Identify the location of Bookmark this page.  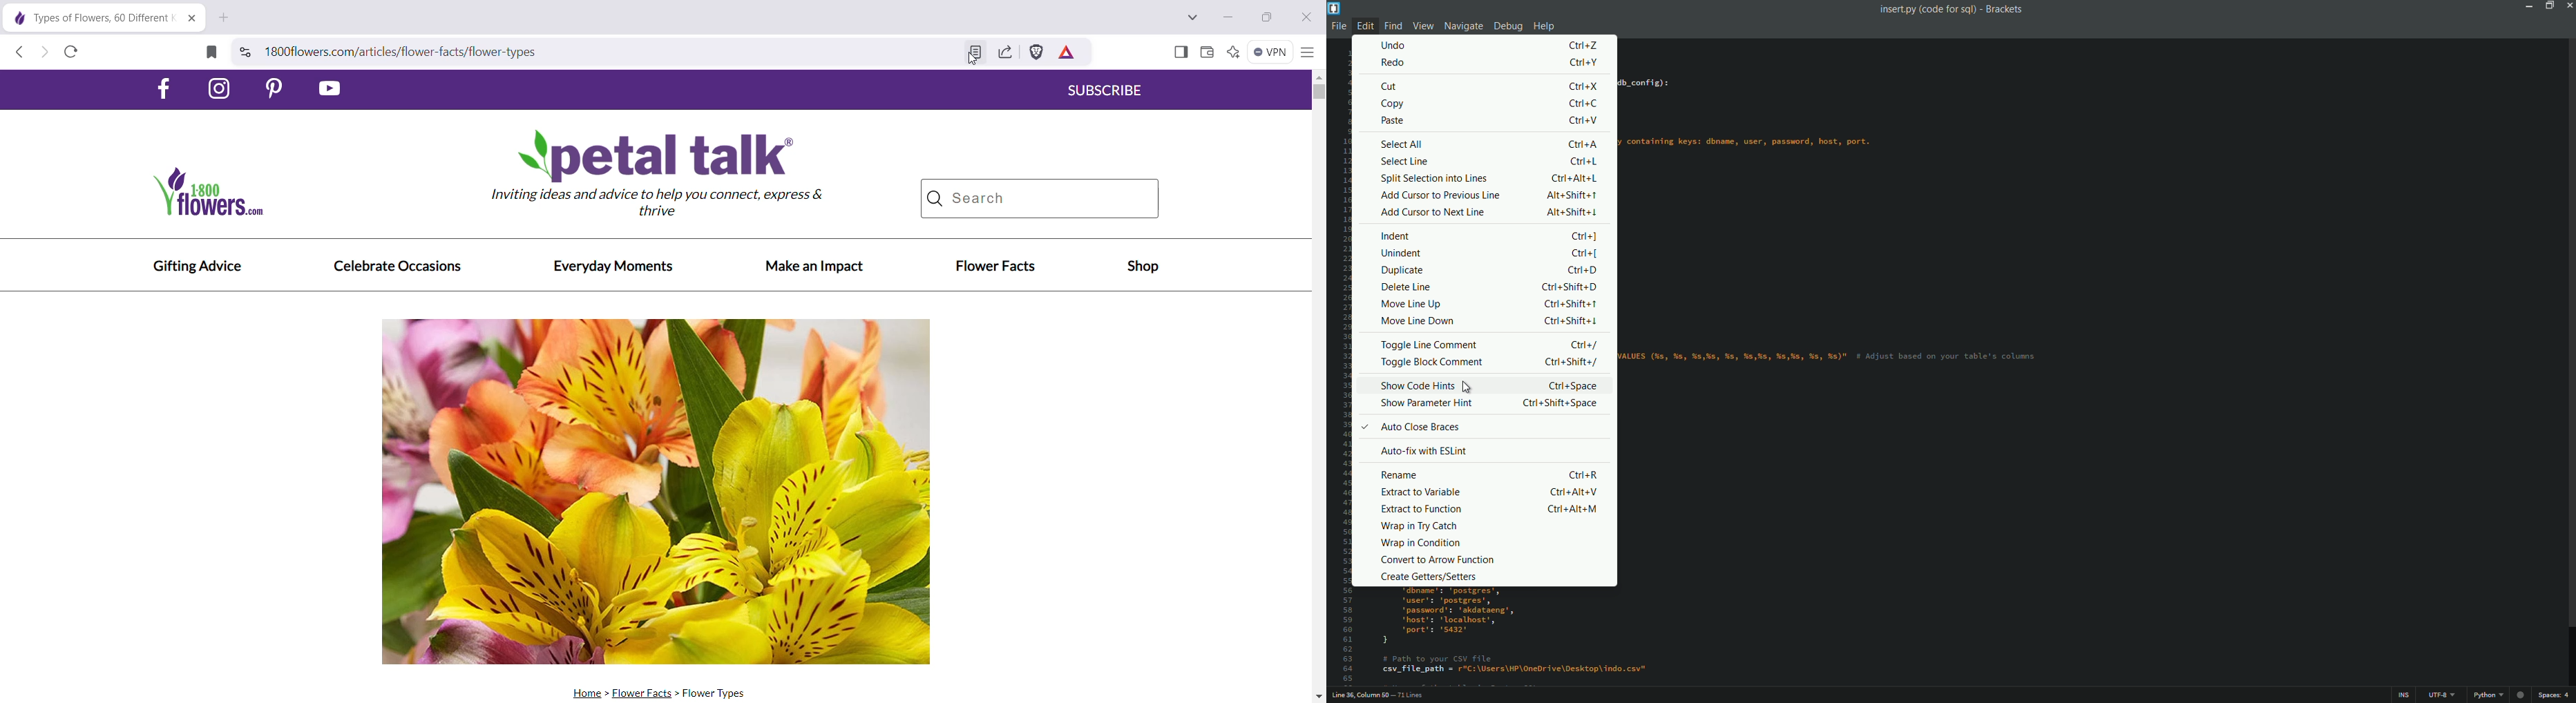
(209, 52).